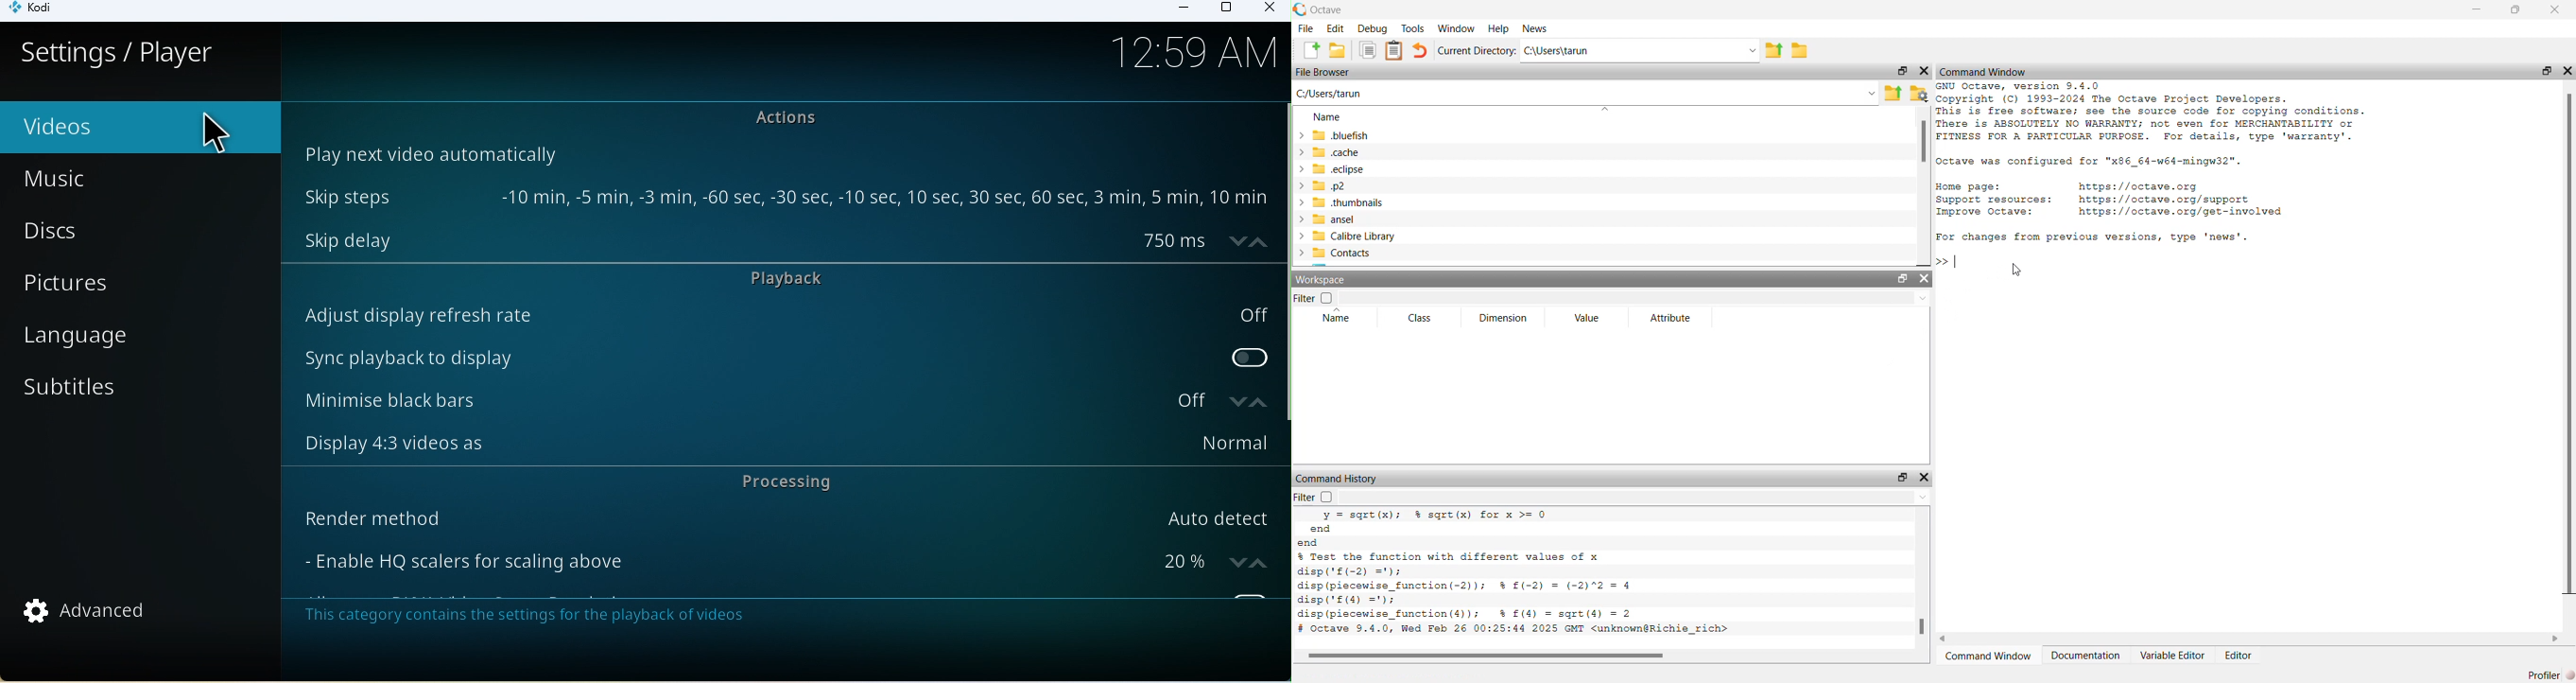 The image size is (2576, 700). Describe the element at coordinates (1497, 28) in the screenshot. I see `Help` at that location.